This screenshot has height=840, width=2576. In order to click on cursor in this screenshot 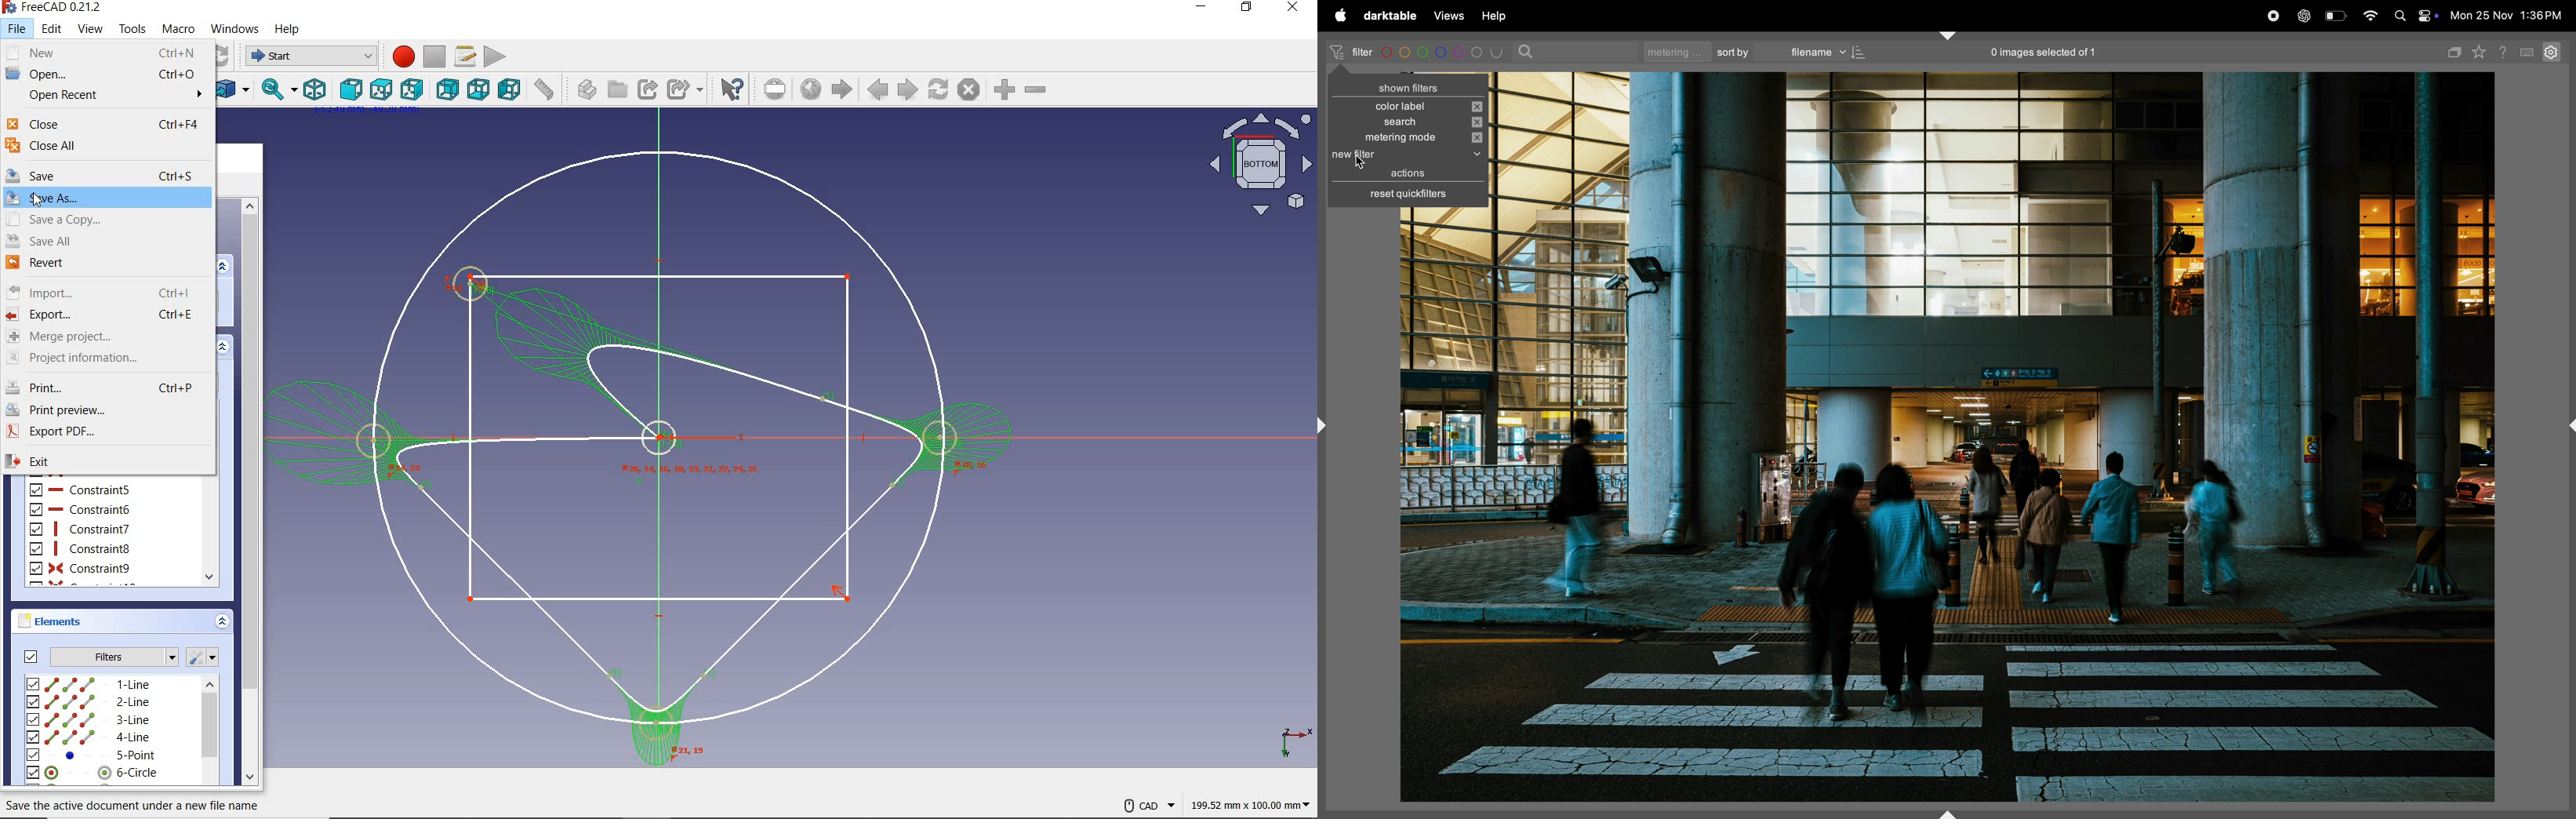, I will do `click(38, 199)`.